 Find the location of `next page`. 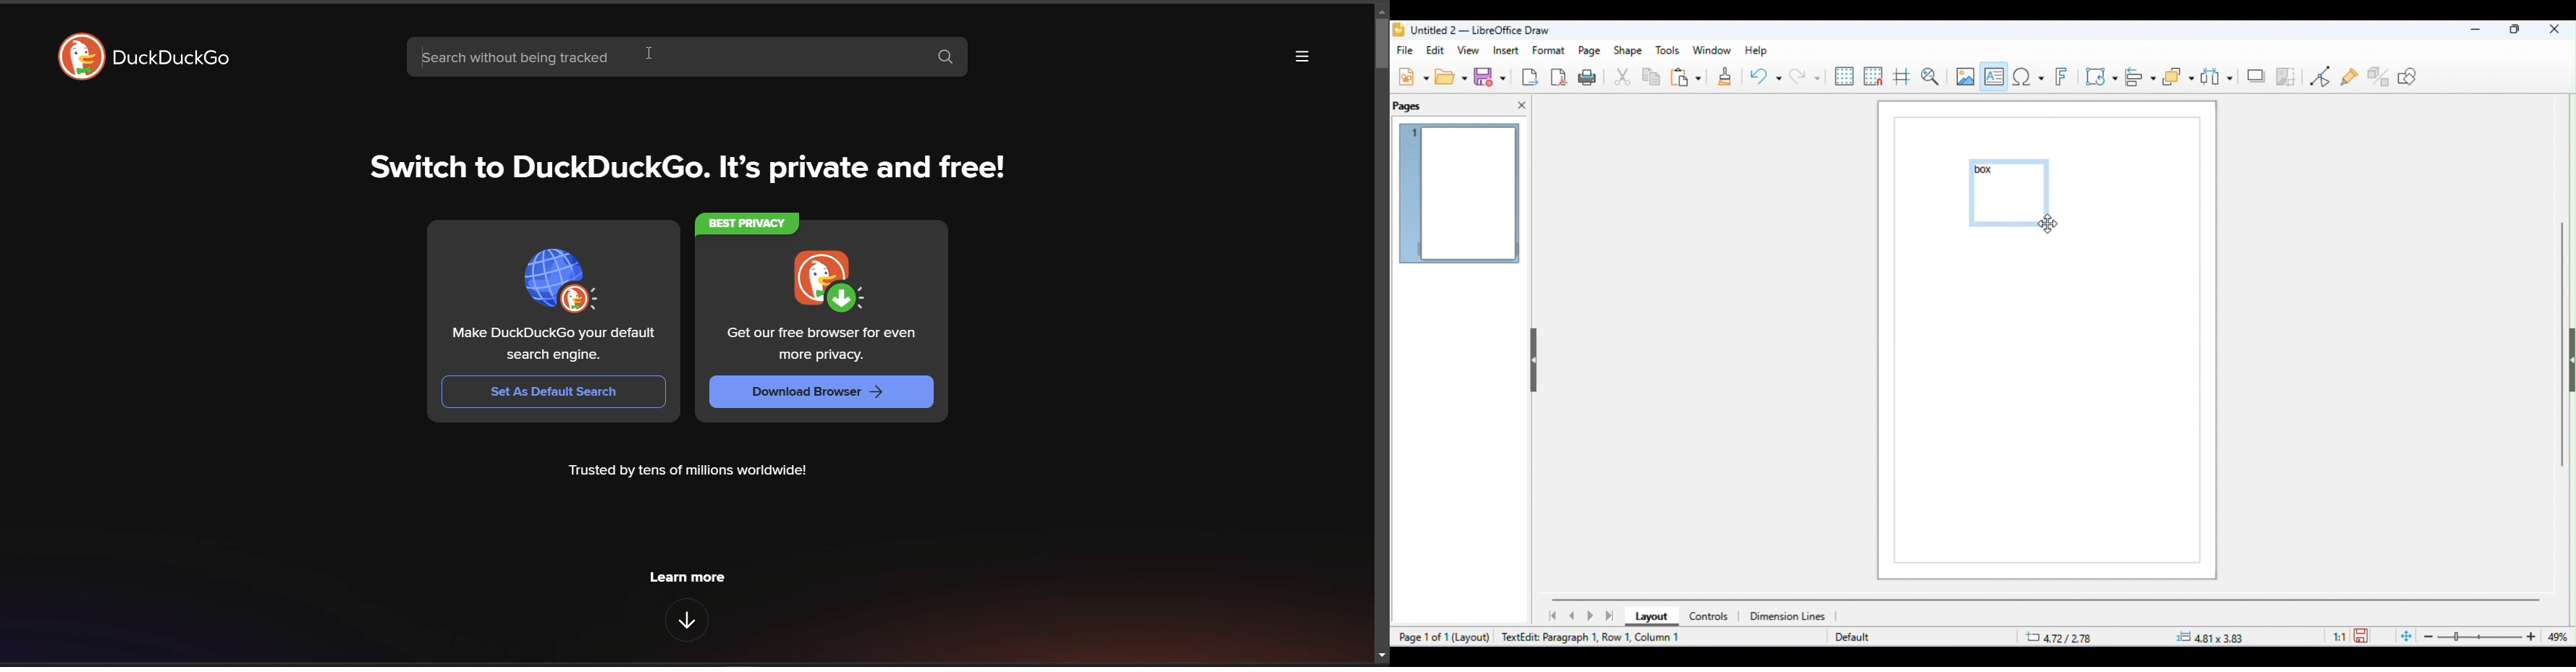

next page is located at coordinates (1592, 616).